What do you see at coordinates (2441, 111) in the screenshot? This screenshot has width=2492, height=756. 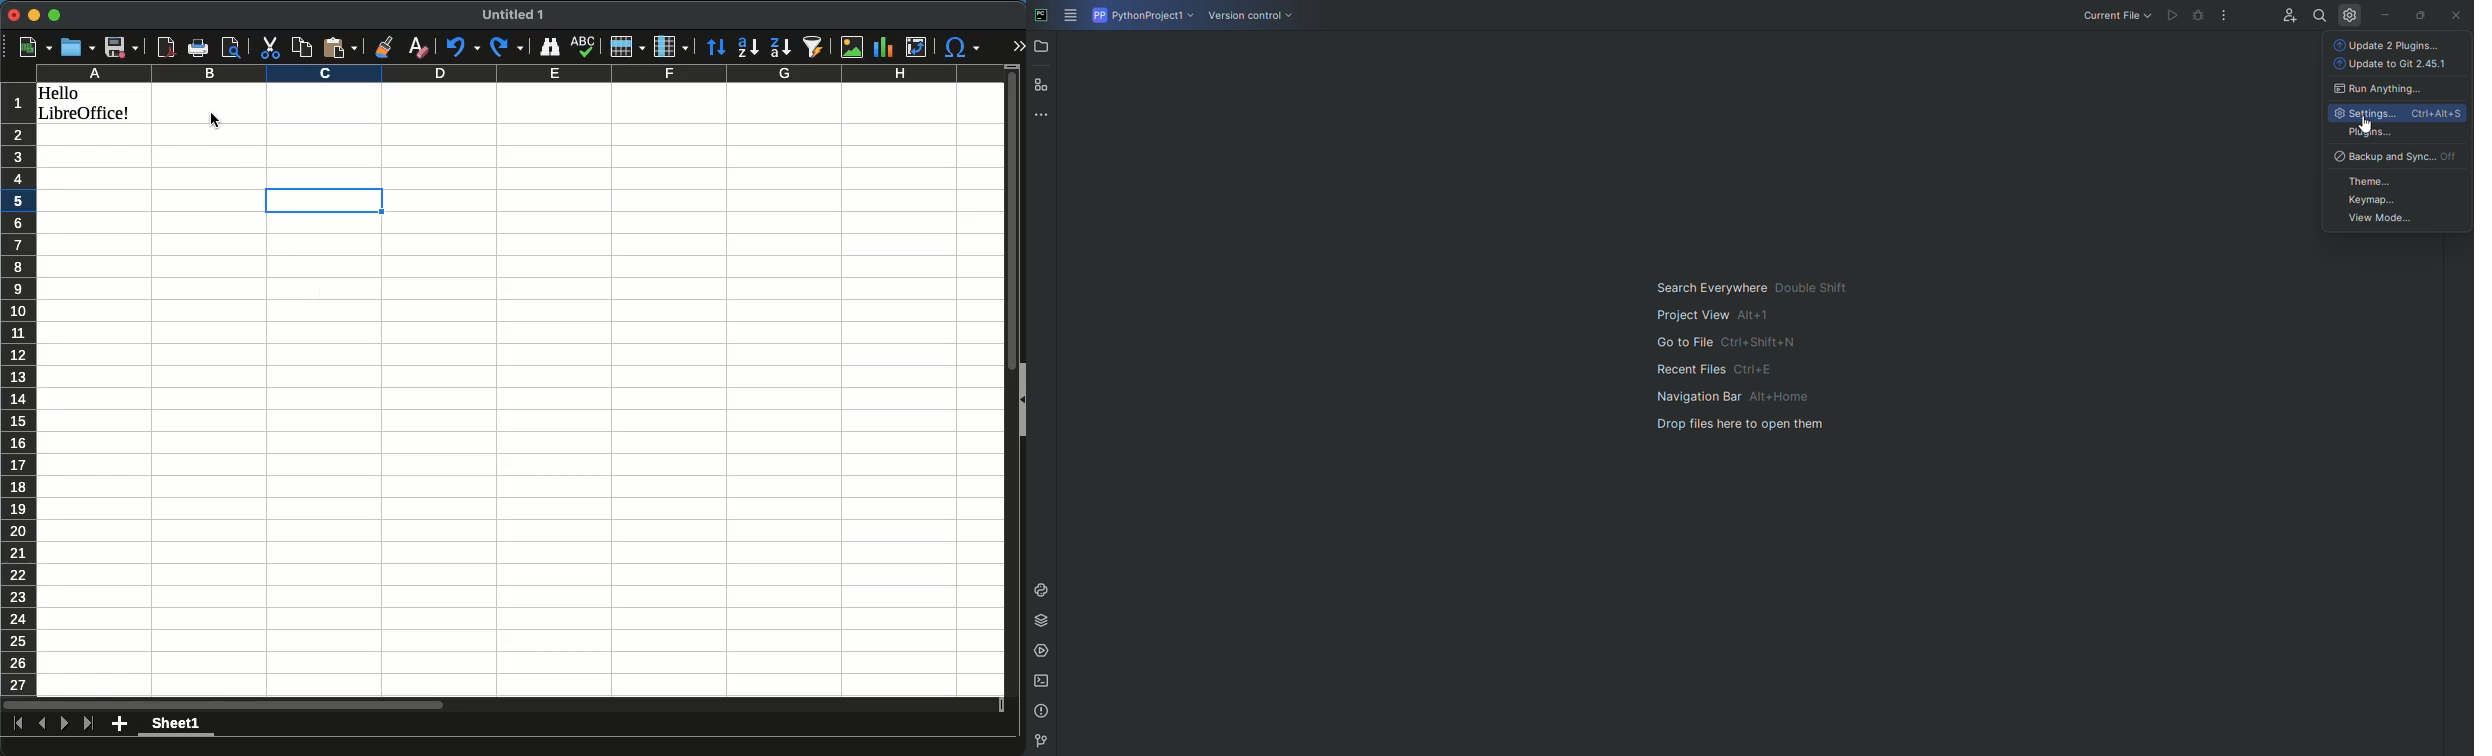 I see `shortcut` at bounding box center [2441, 111].